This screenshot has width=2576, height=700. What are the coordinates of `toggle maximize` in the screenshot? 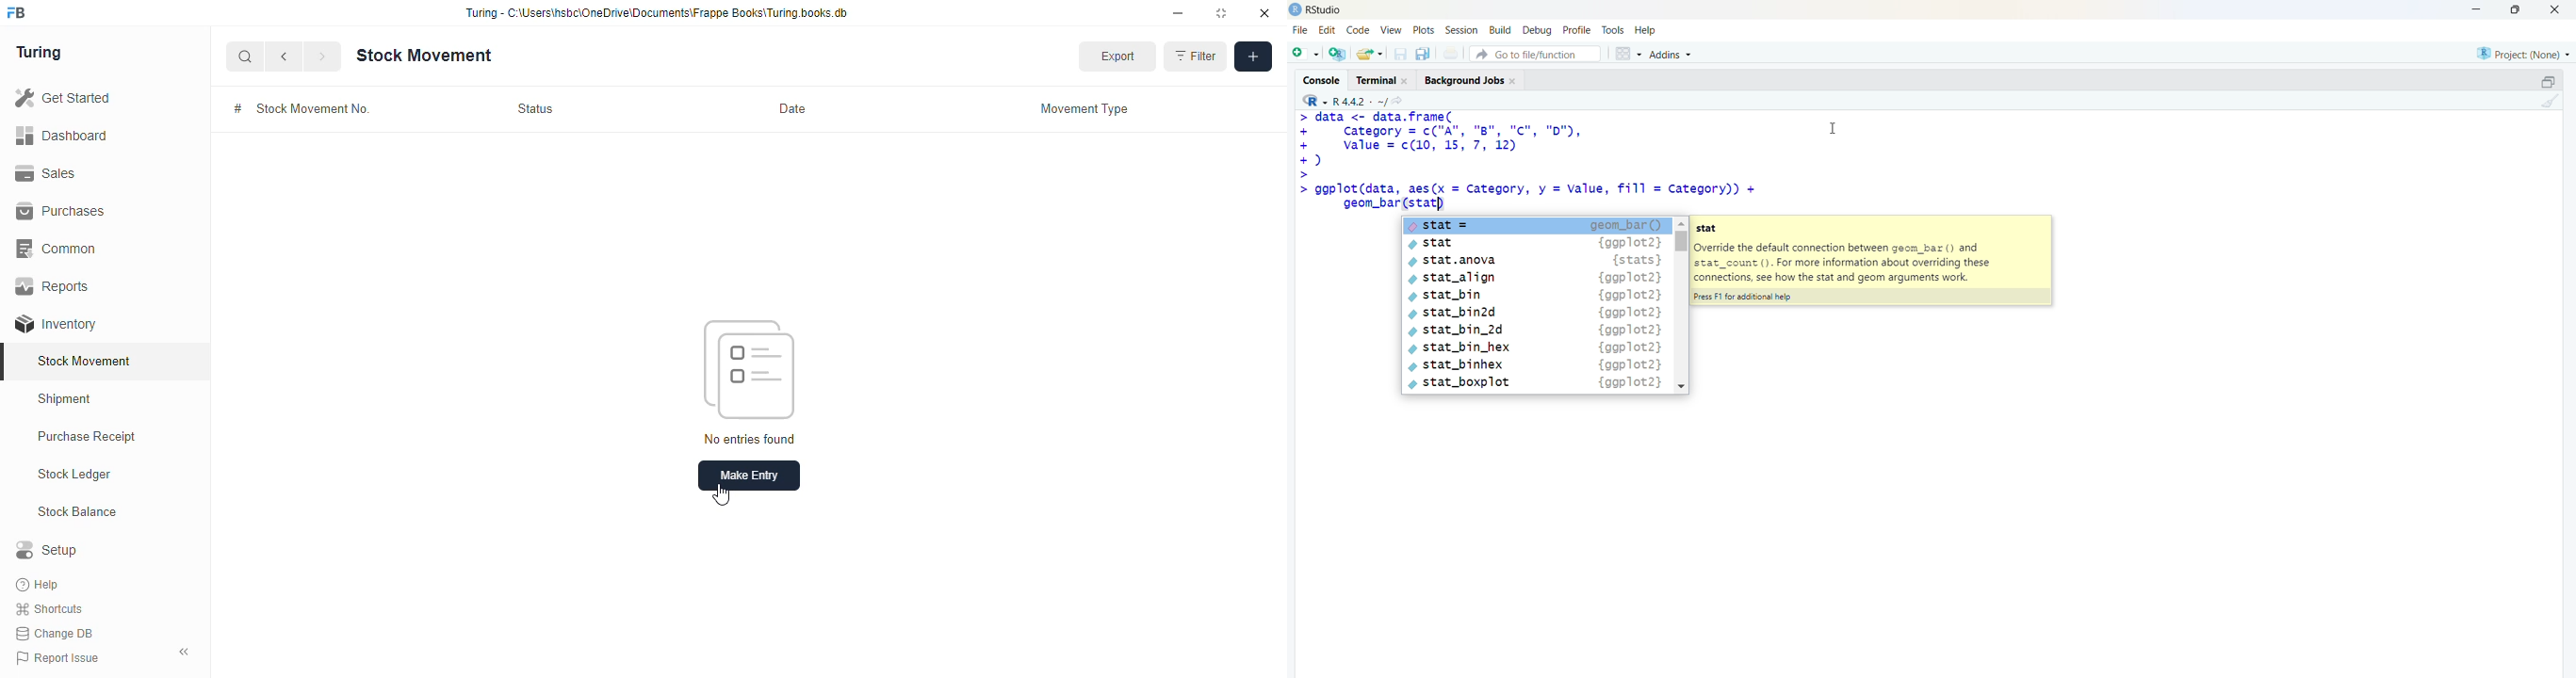 It's located at (1220, 13).